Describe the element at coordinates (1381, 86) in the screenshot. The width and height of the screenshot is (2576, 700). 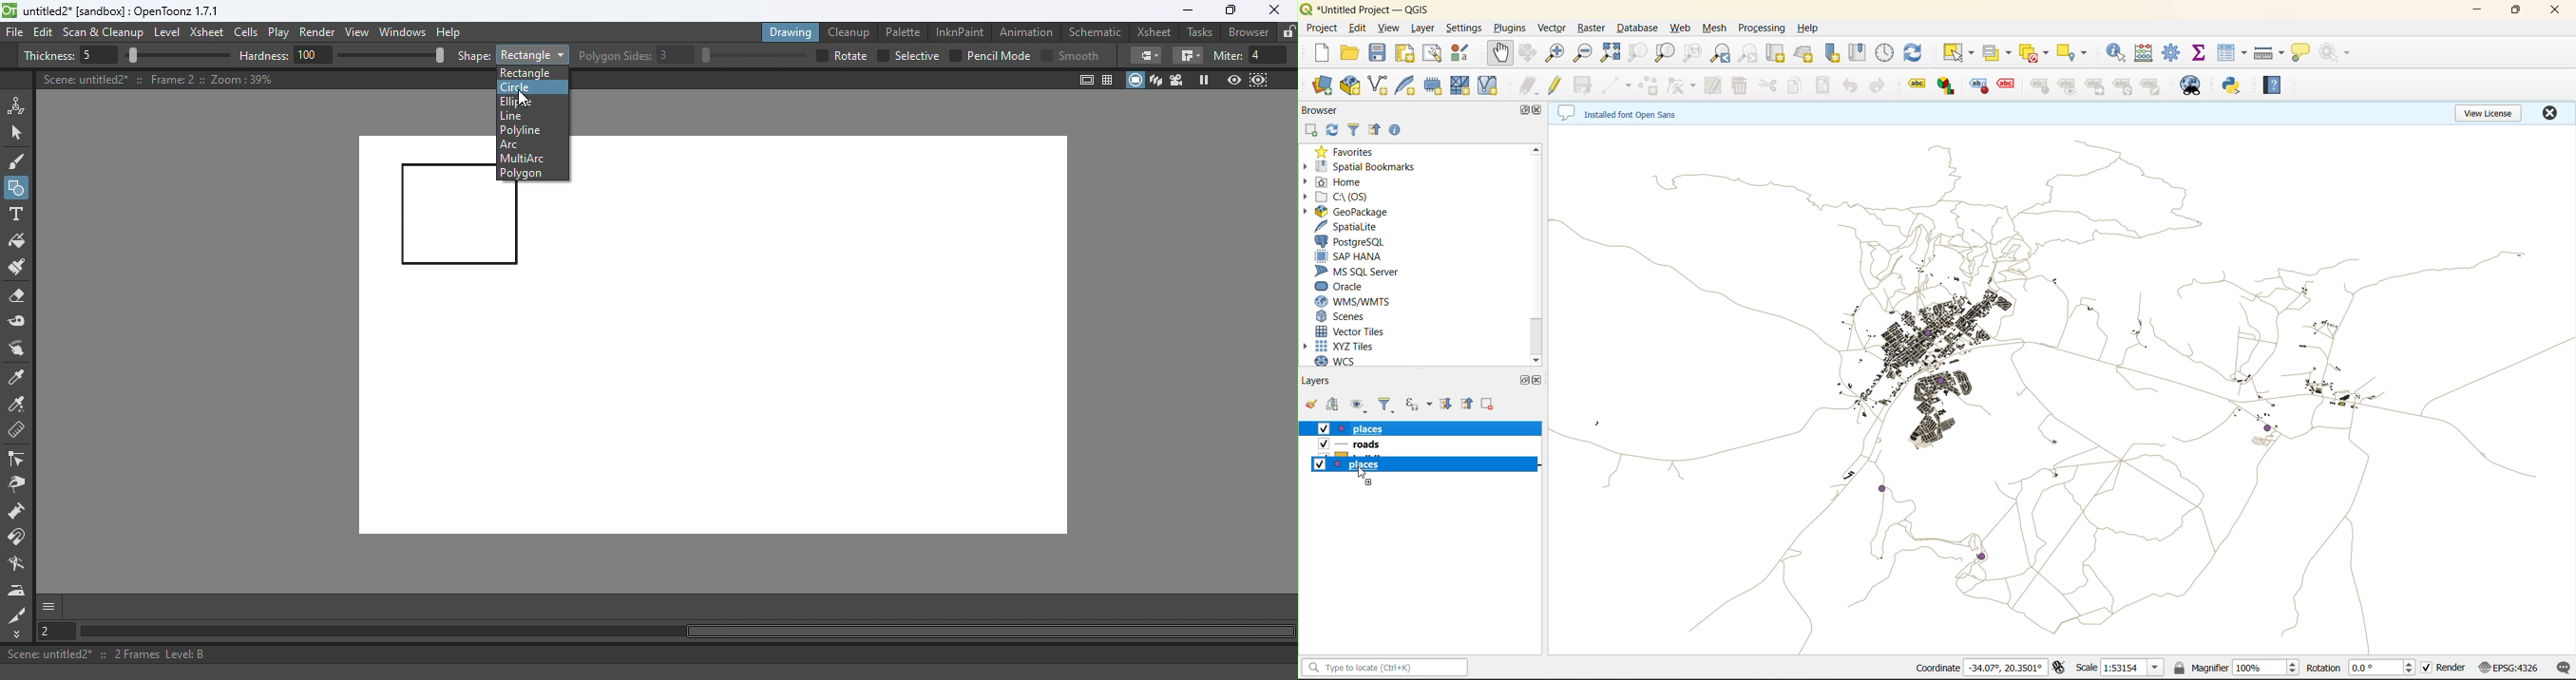
I see `new shapefile` at that location.